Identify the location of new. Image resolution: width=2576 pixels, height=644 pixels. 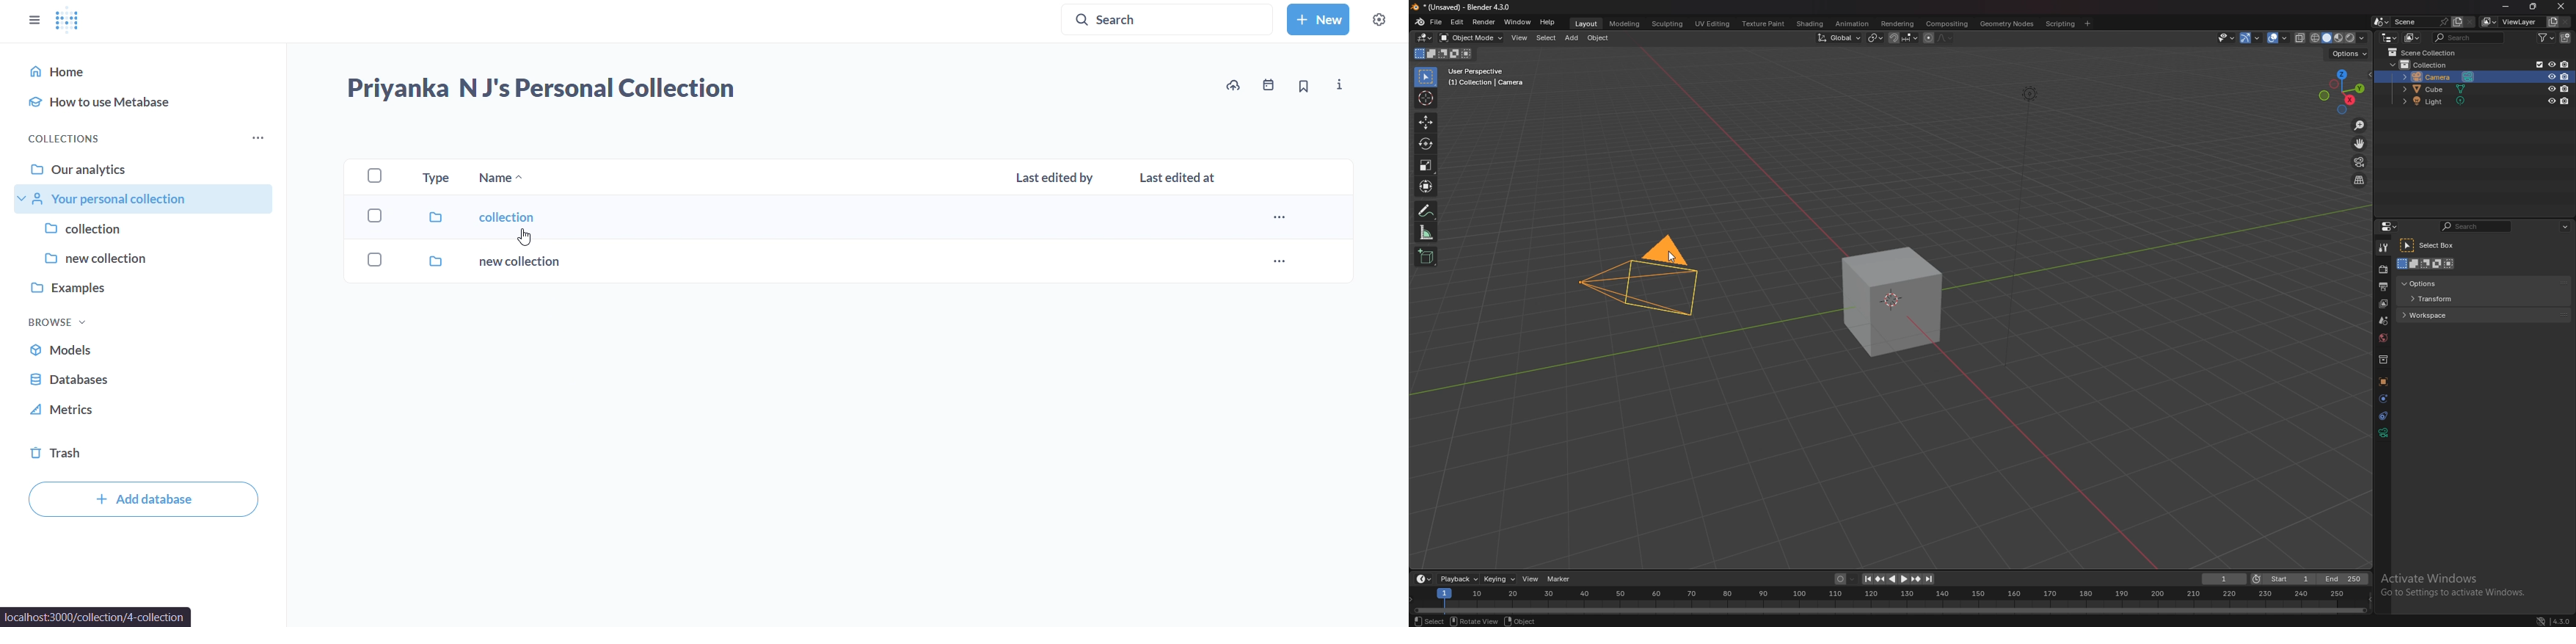
(1318, 18).